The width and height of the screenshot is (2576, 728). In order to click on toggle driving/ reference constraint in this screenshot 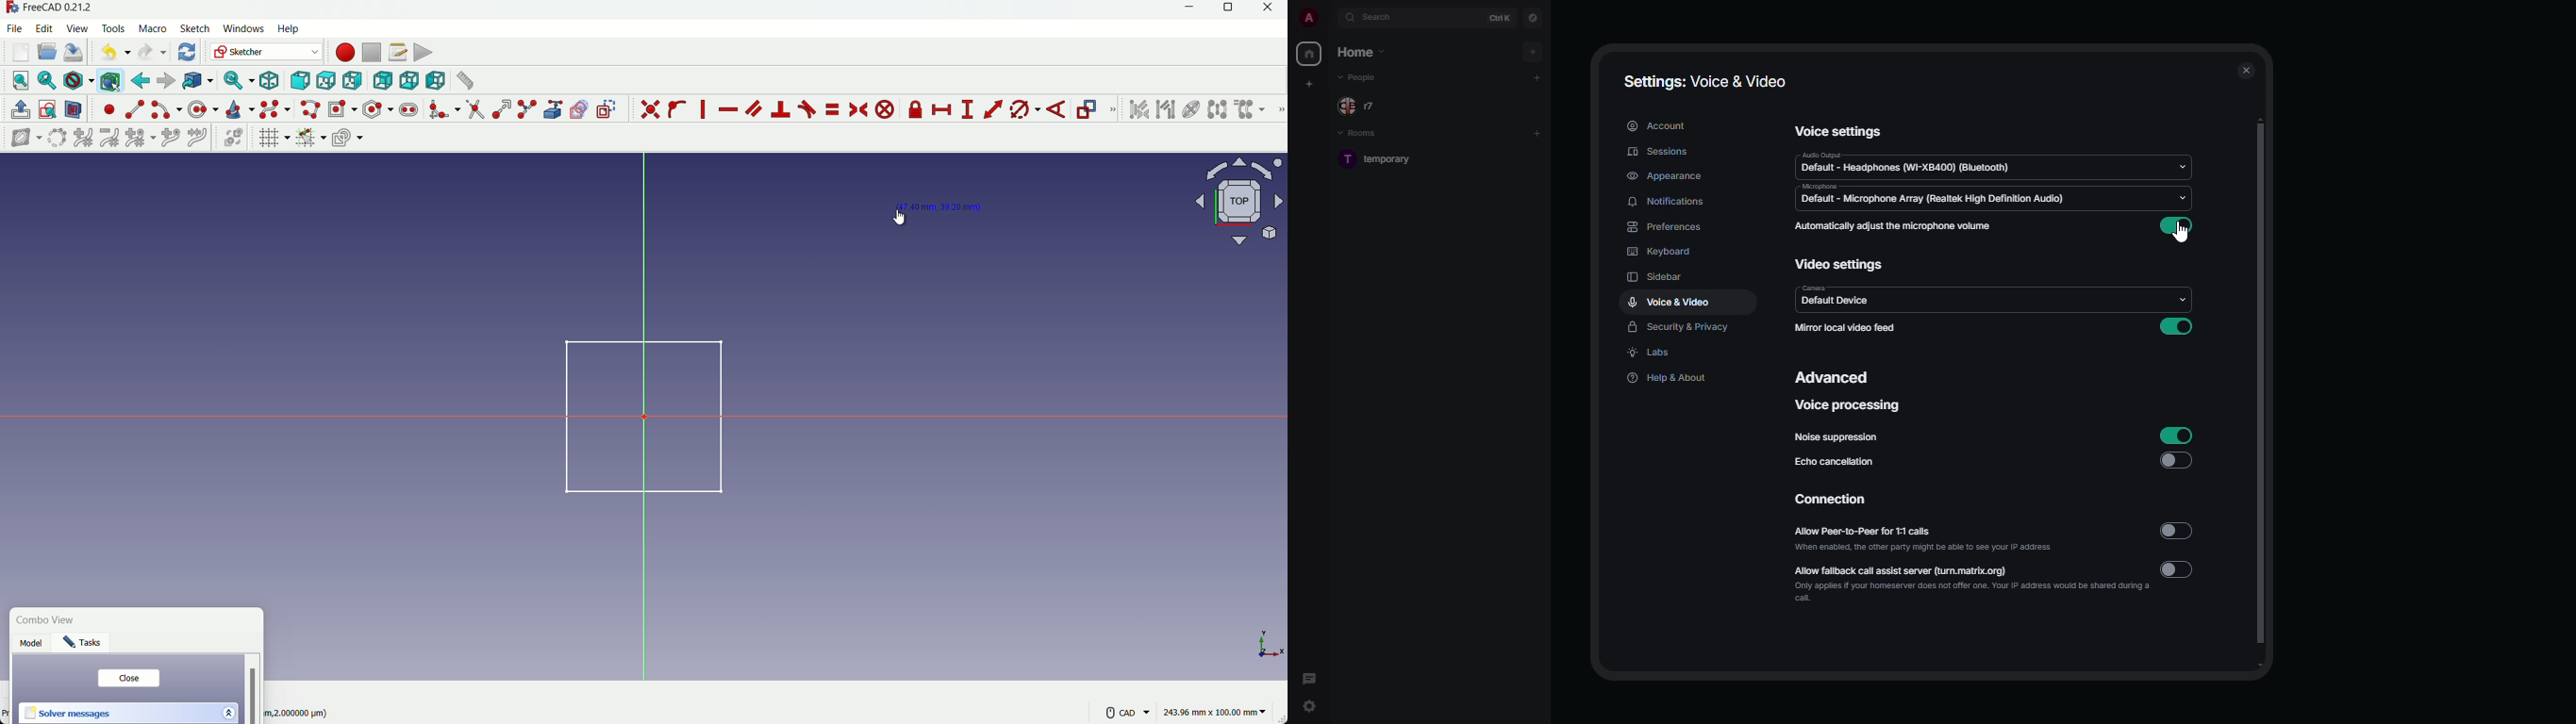, I will do `click(1089, 111)`.